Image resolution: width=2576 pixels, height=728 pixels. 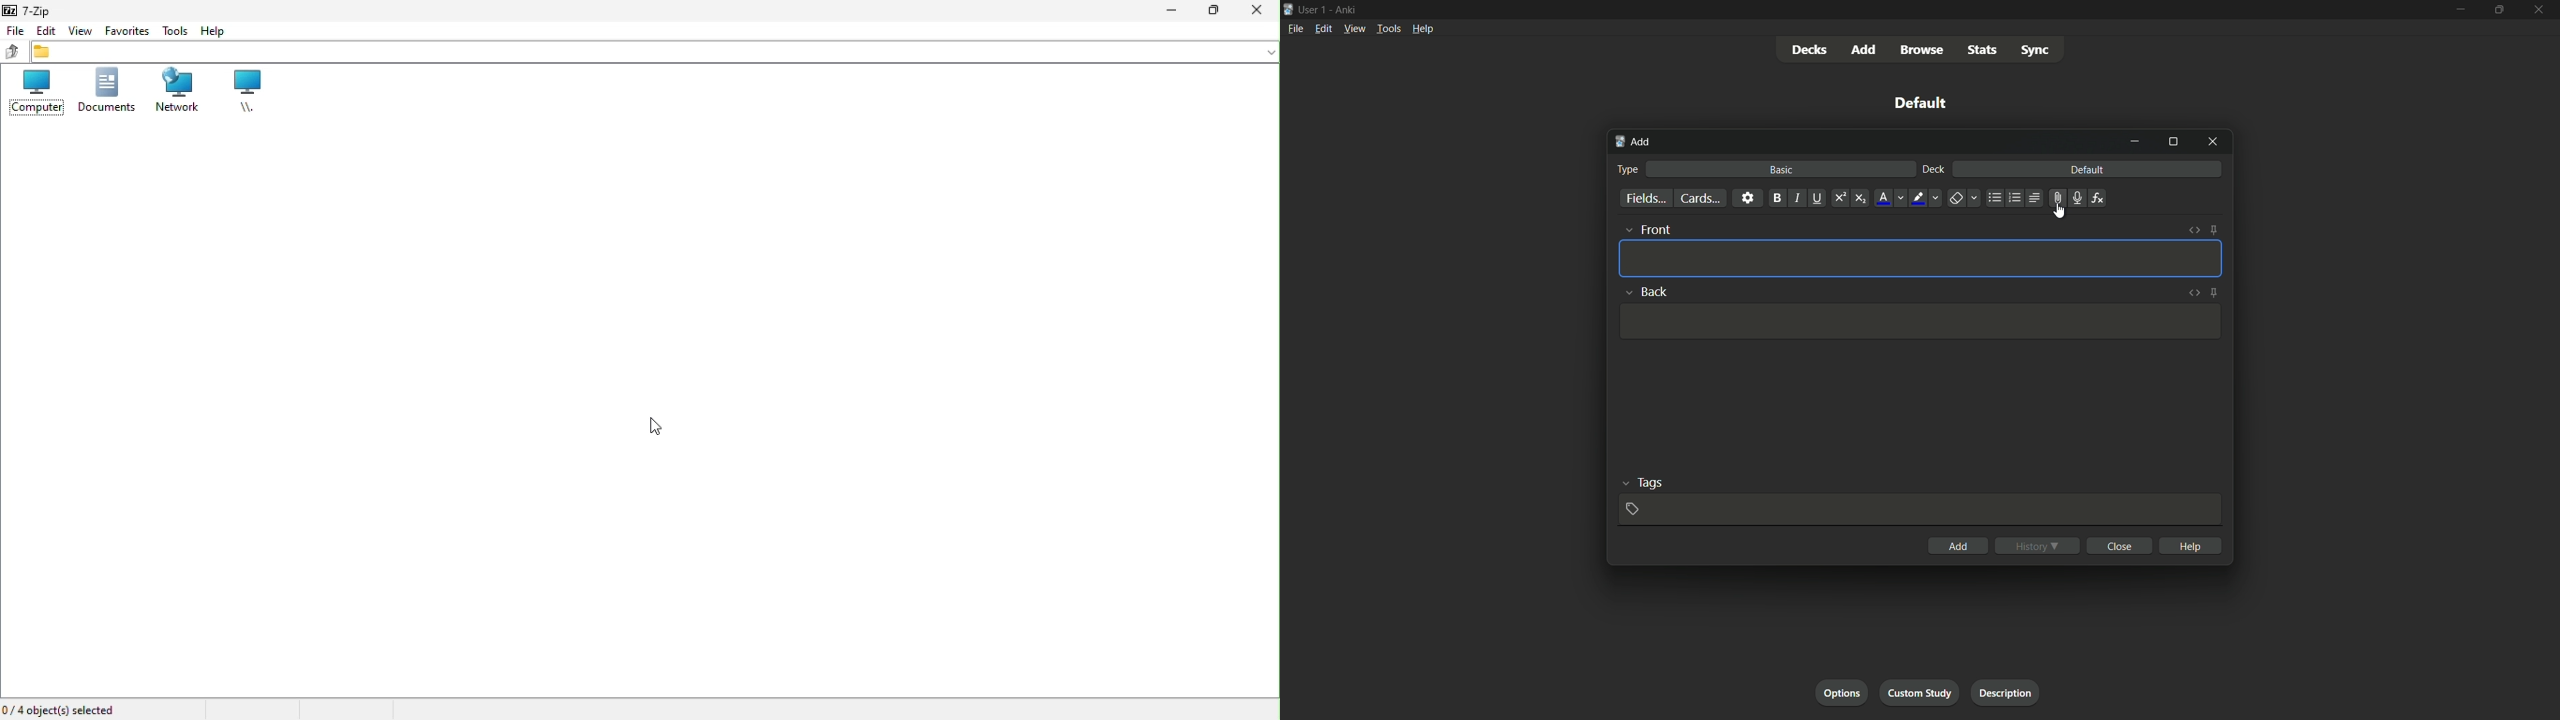 What do you see at coordinates (1982, 51) in the screenshot?
I see `stats` at bounding box center [1982, 51].